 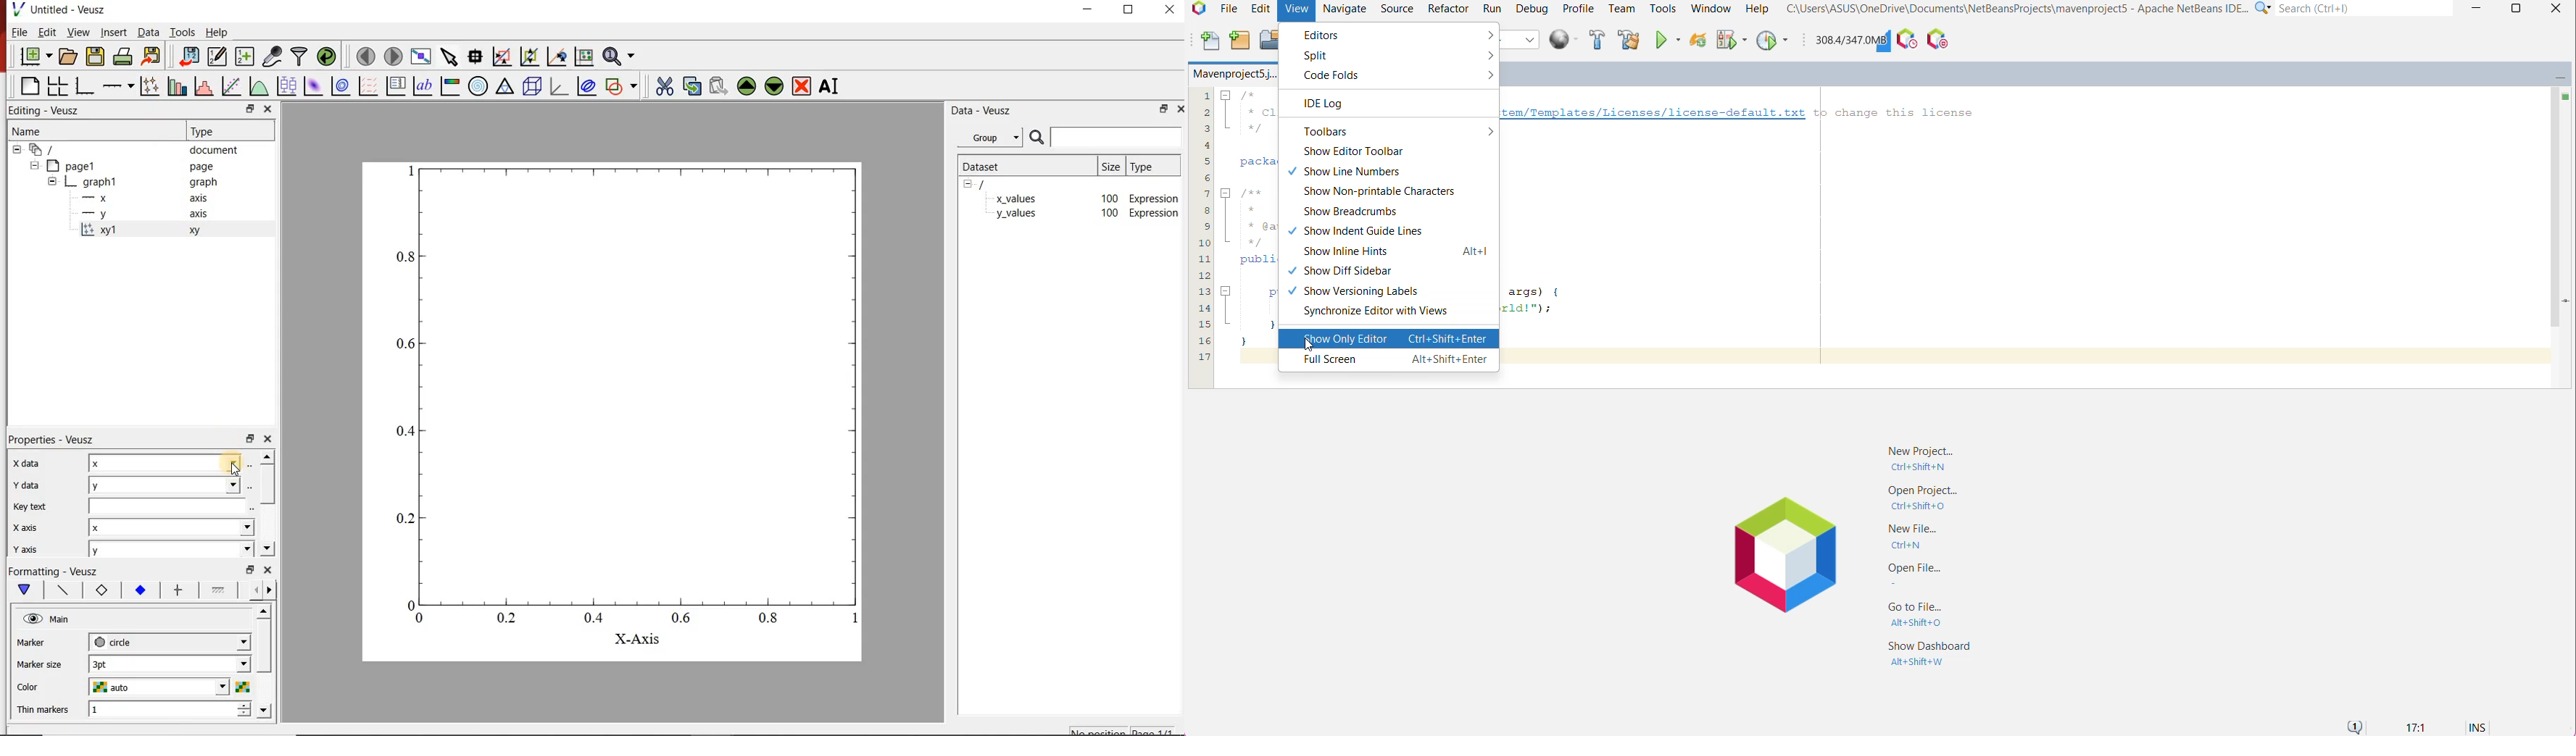 What do you see at coordinates (1161, 109) in the screenshot?
I see `restore down` at bounding box center [1161, 109].